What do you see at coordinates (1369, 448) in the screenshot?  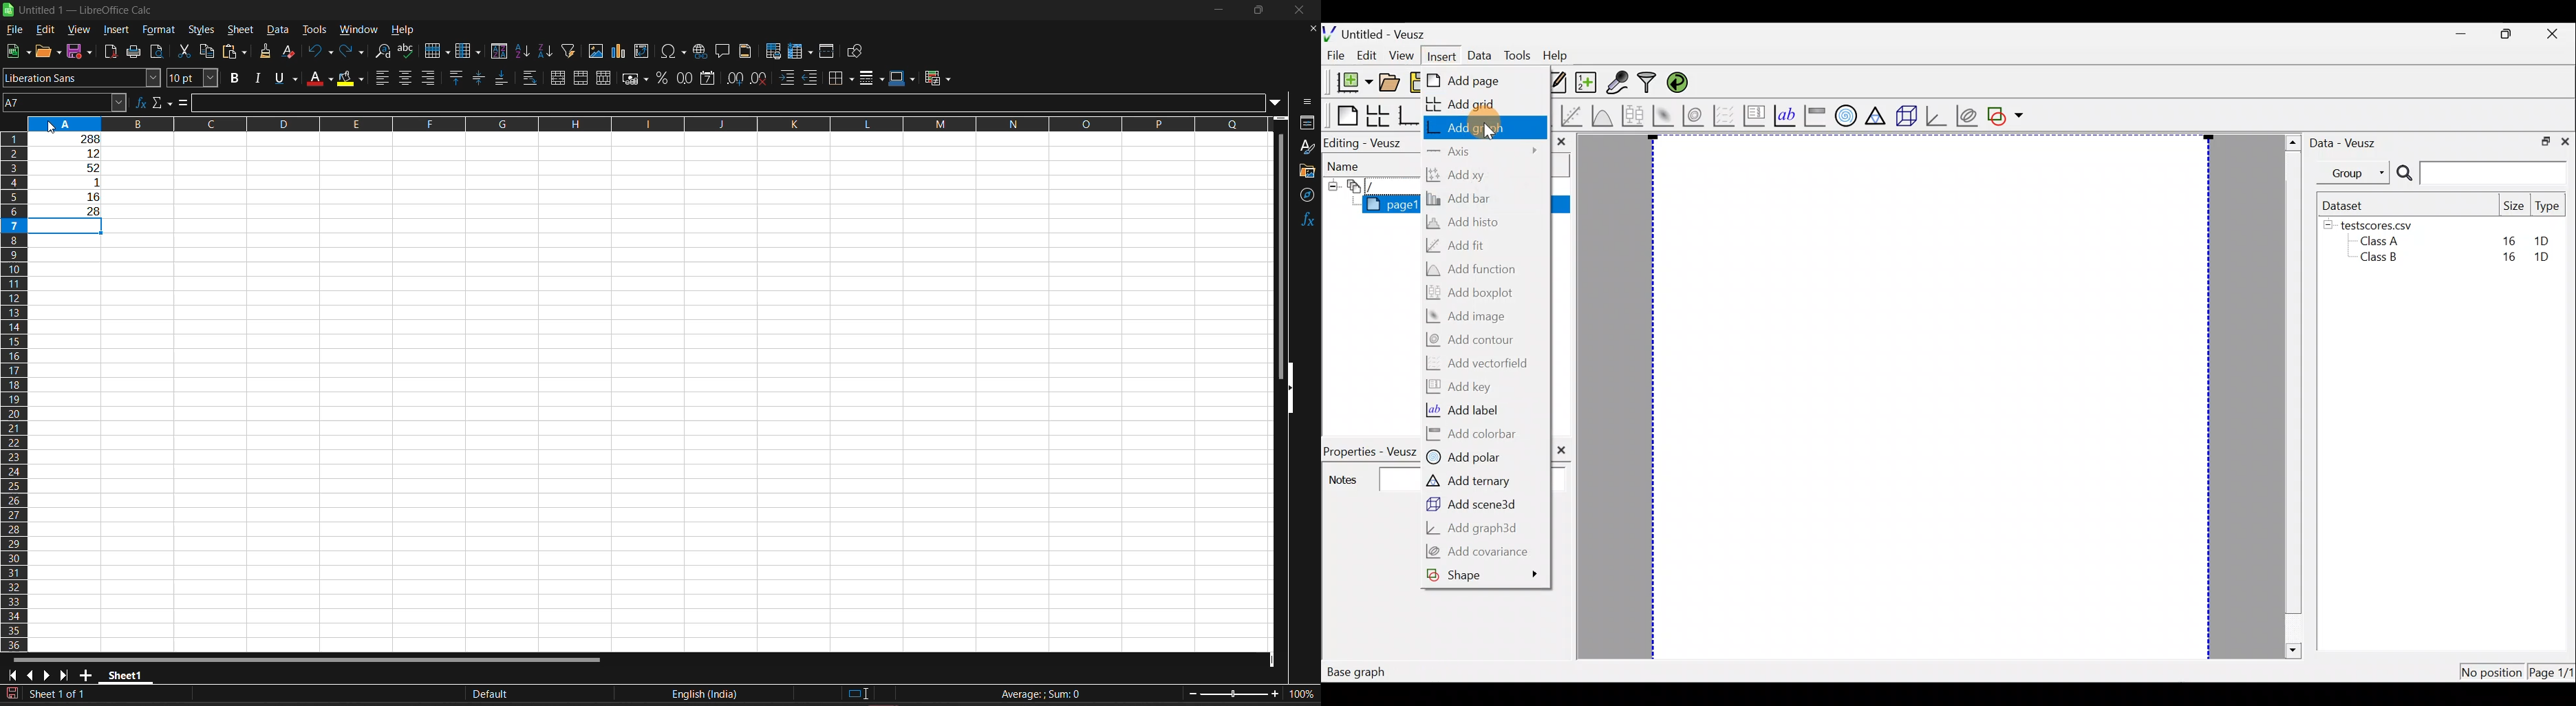 I see `Properties - Veusz` at bounding box center [1369, 448].